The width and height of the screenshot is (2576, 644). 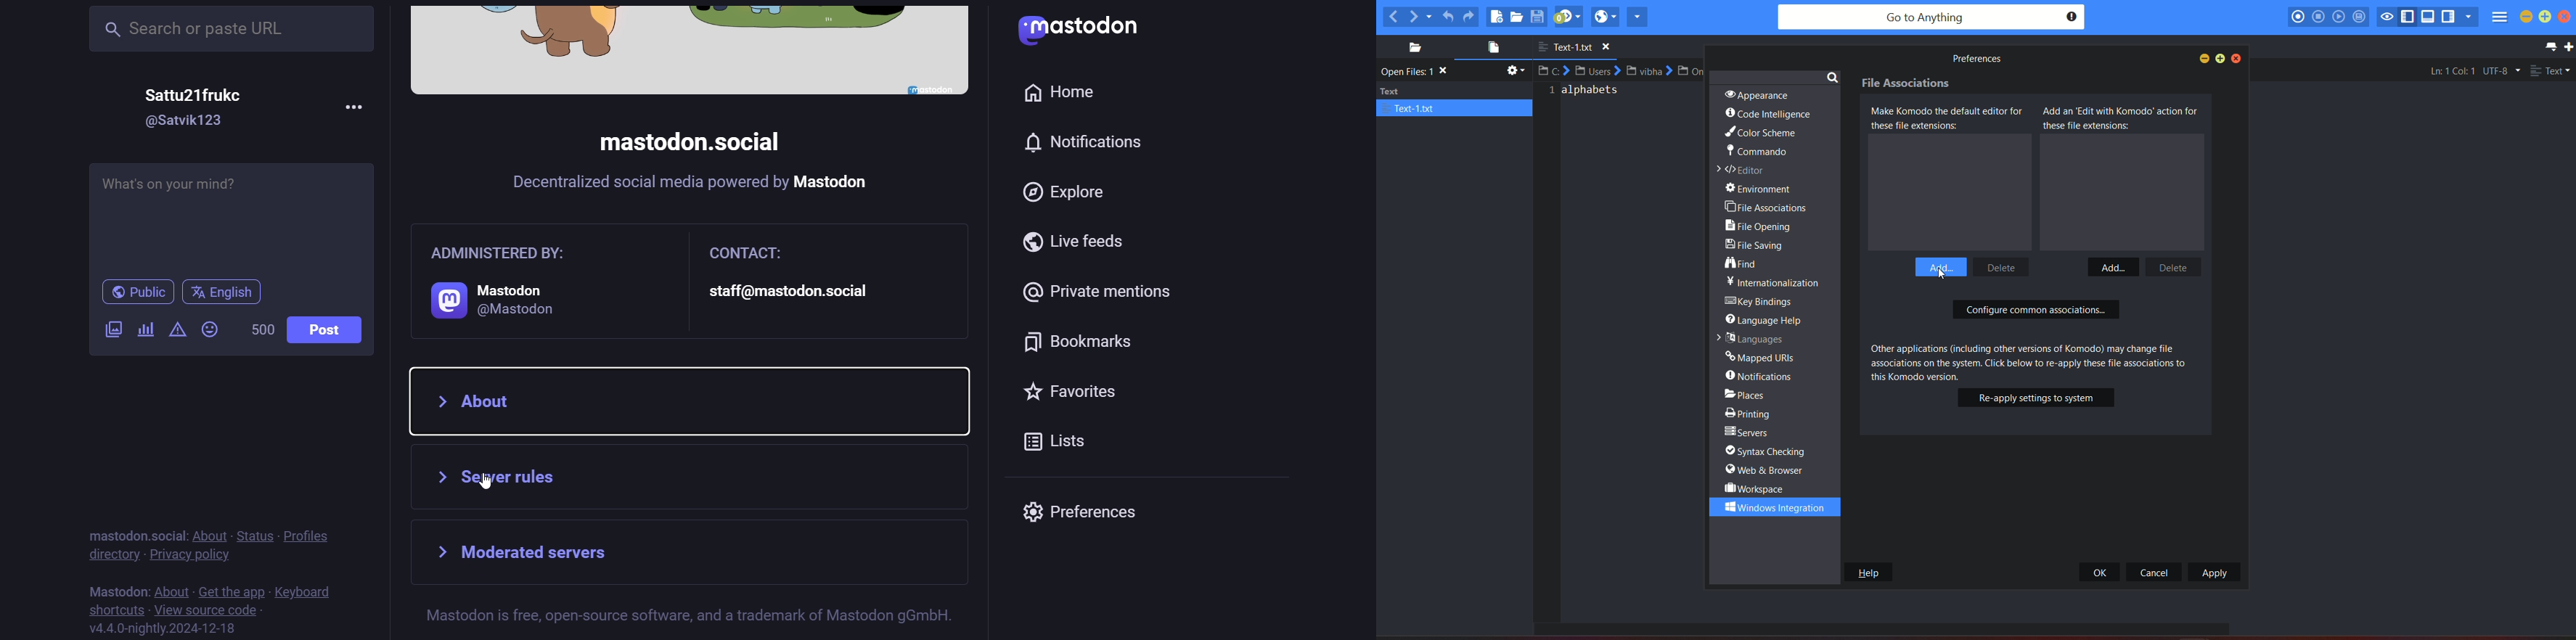 What do you see at coordinates (229, 213) in the screenshot?
I see `post here` at bounding box center [229, 213].